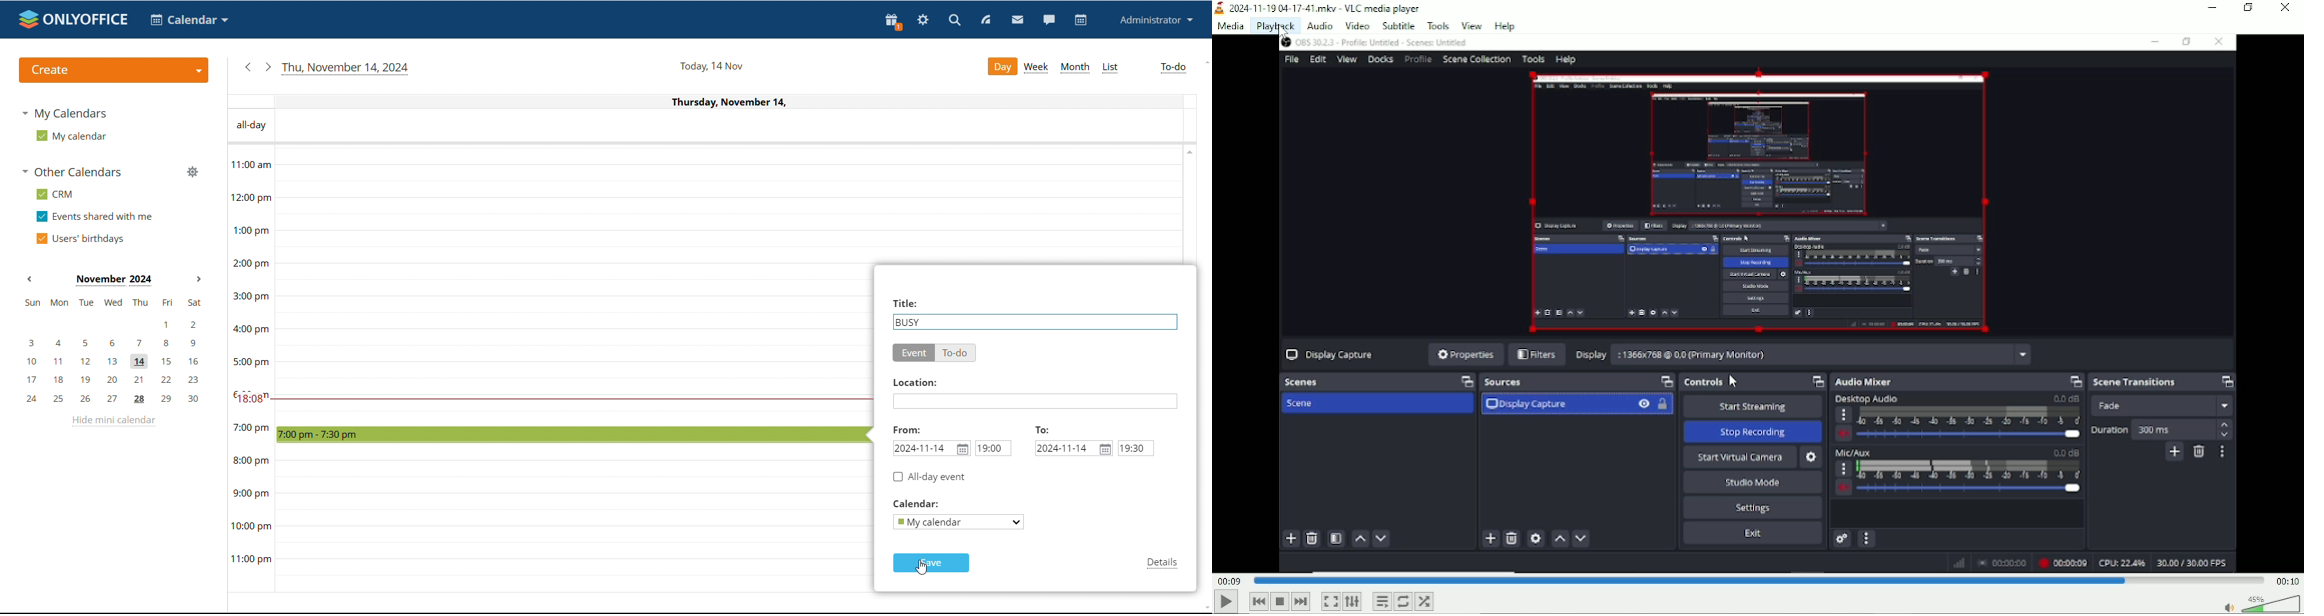 This screenshot has width=2324, height=616. What do you see at coordinates (199, 279) in the screenshot?
I see `next month` at bounding box center [199, 279].